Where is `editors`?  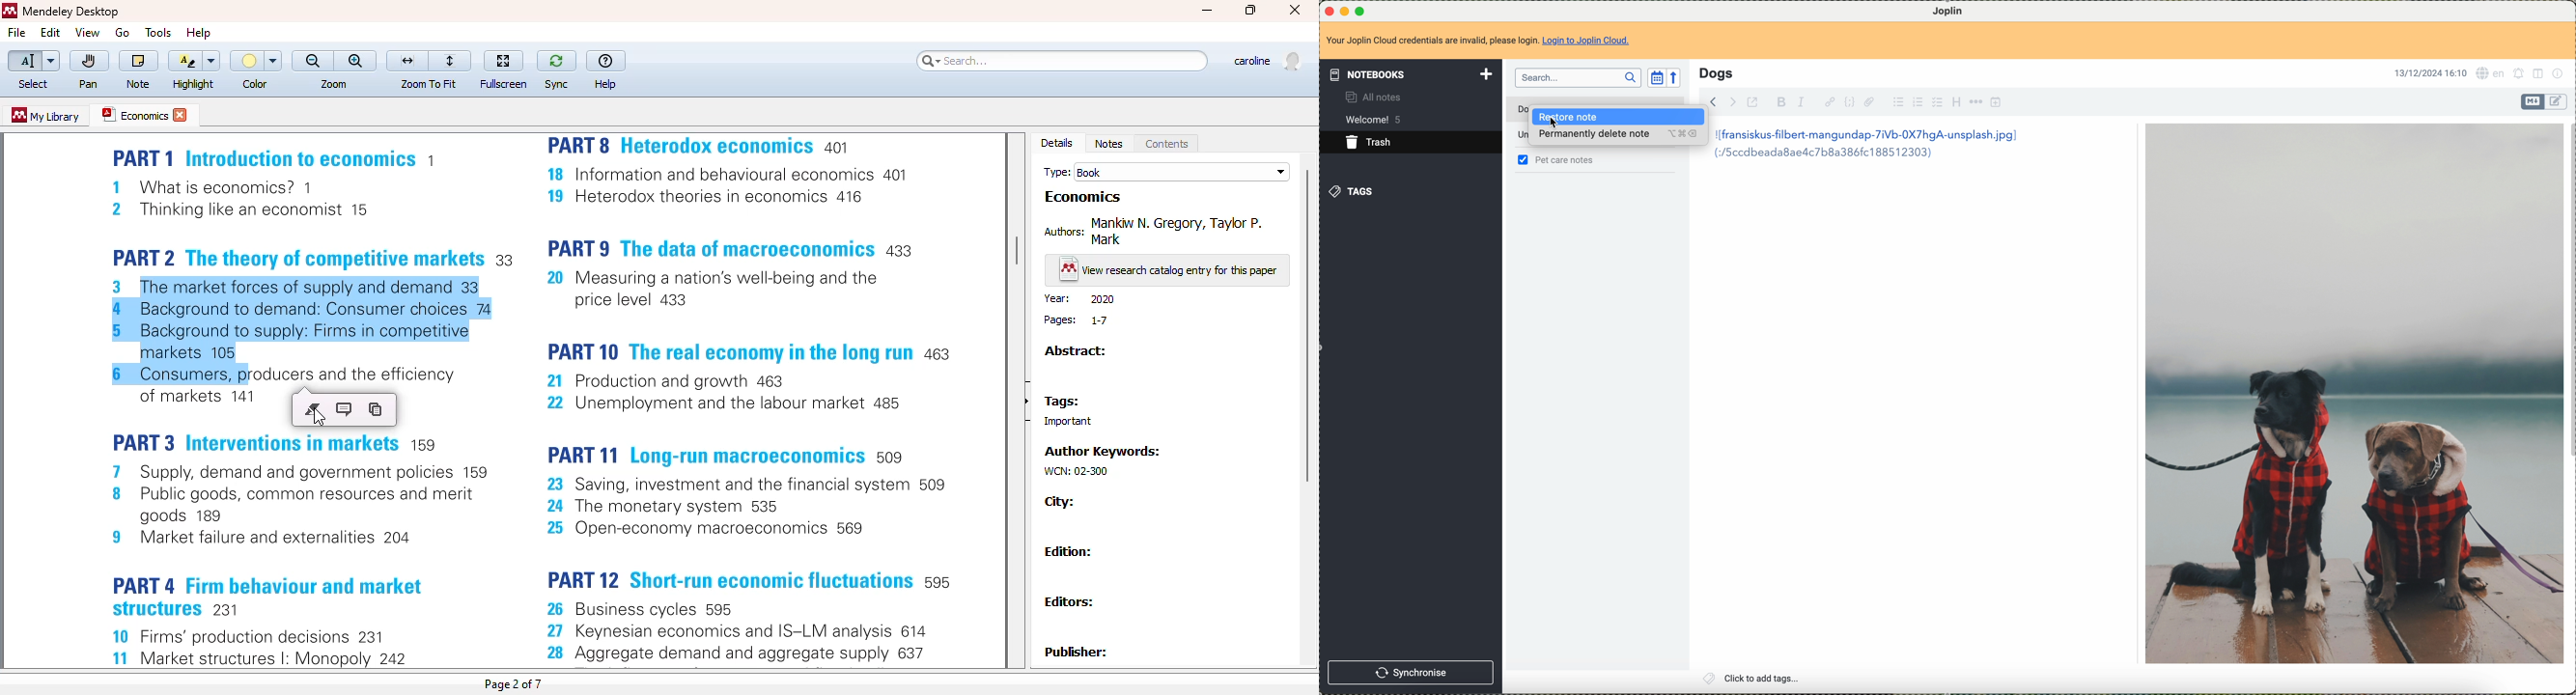
editors is located at coordinates (1072, 600).